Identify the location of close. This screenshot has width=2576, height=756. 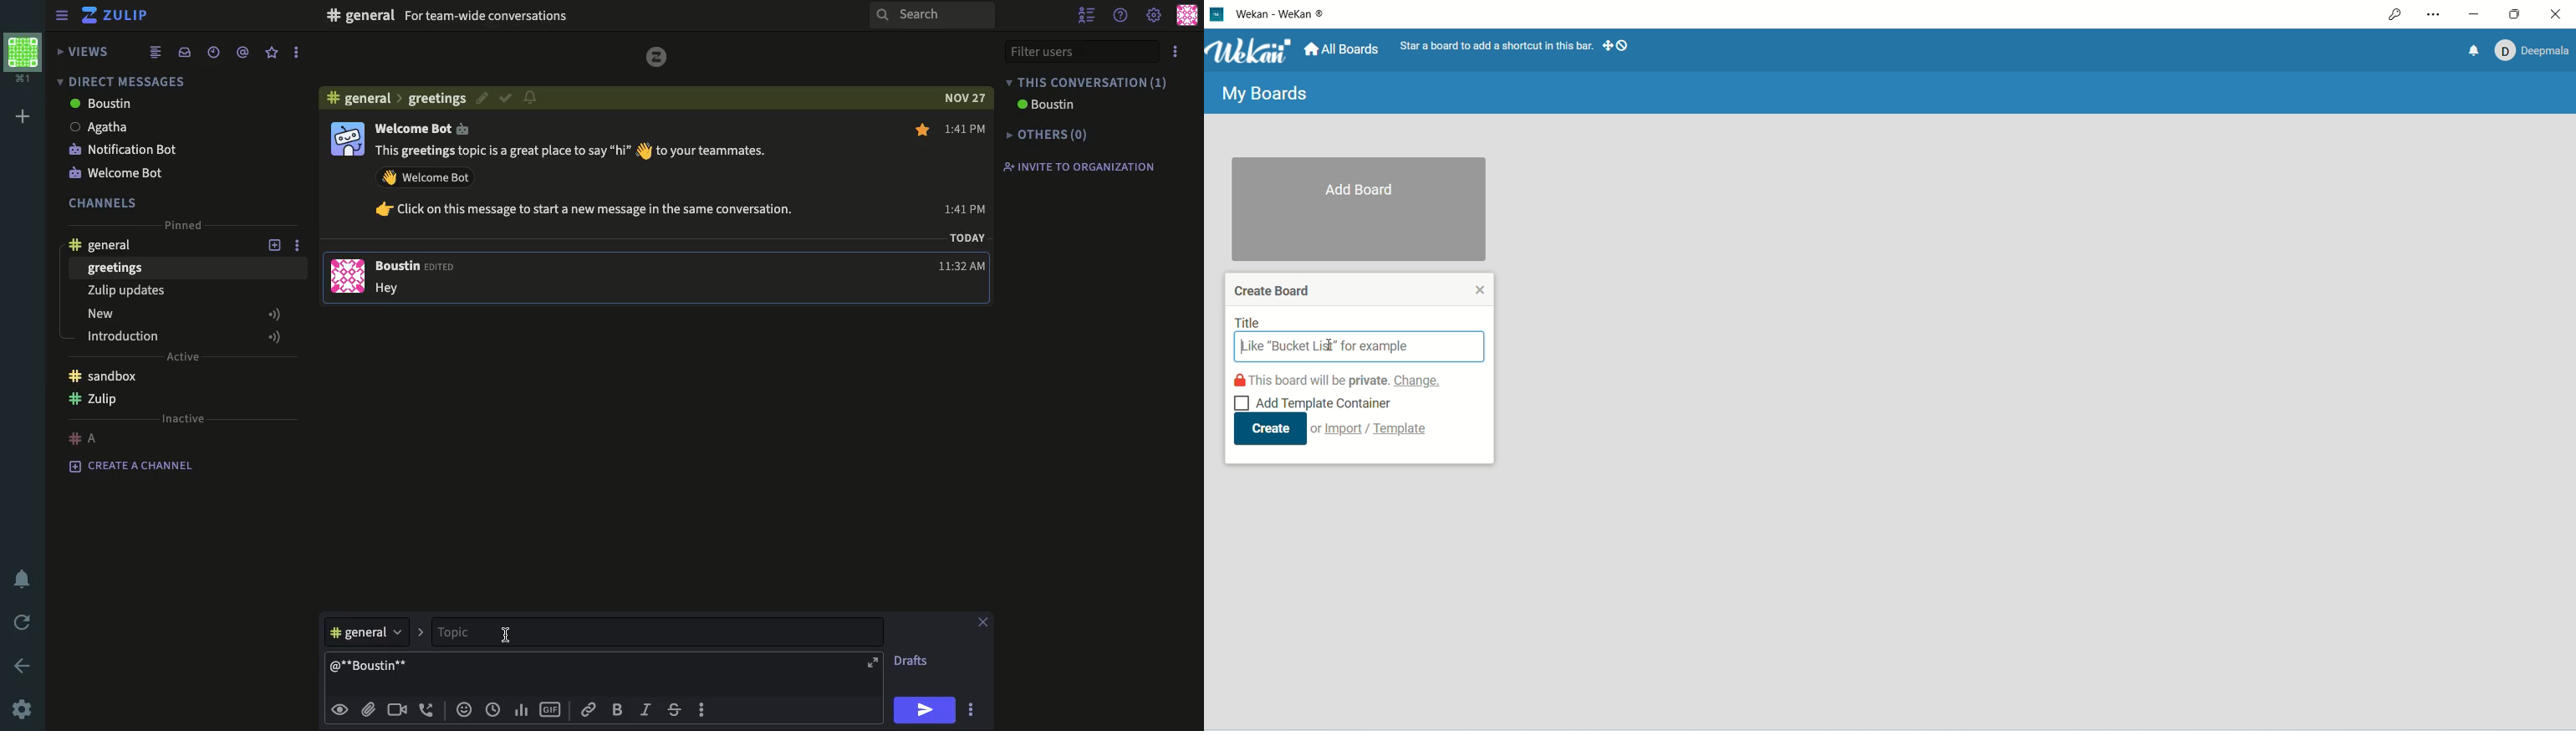
(1480, 289).